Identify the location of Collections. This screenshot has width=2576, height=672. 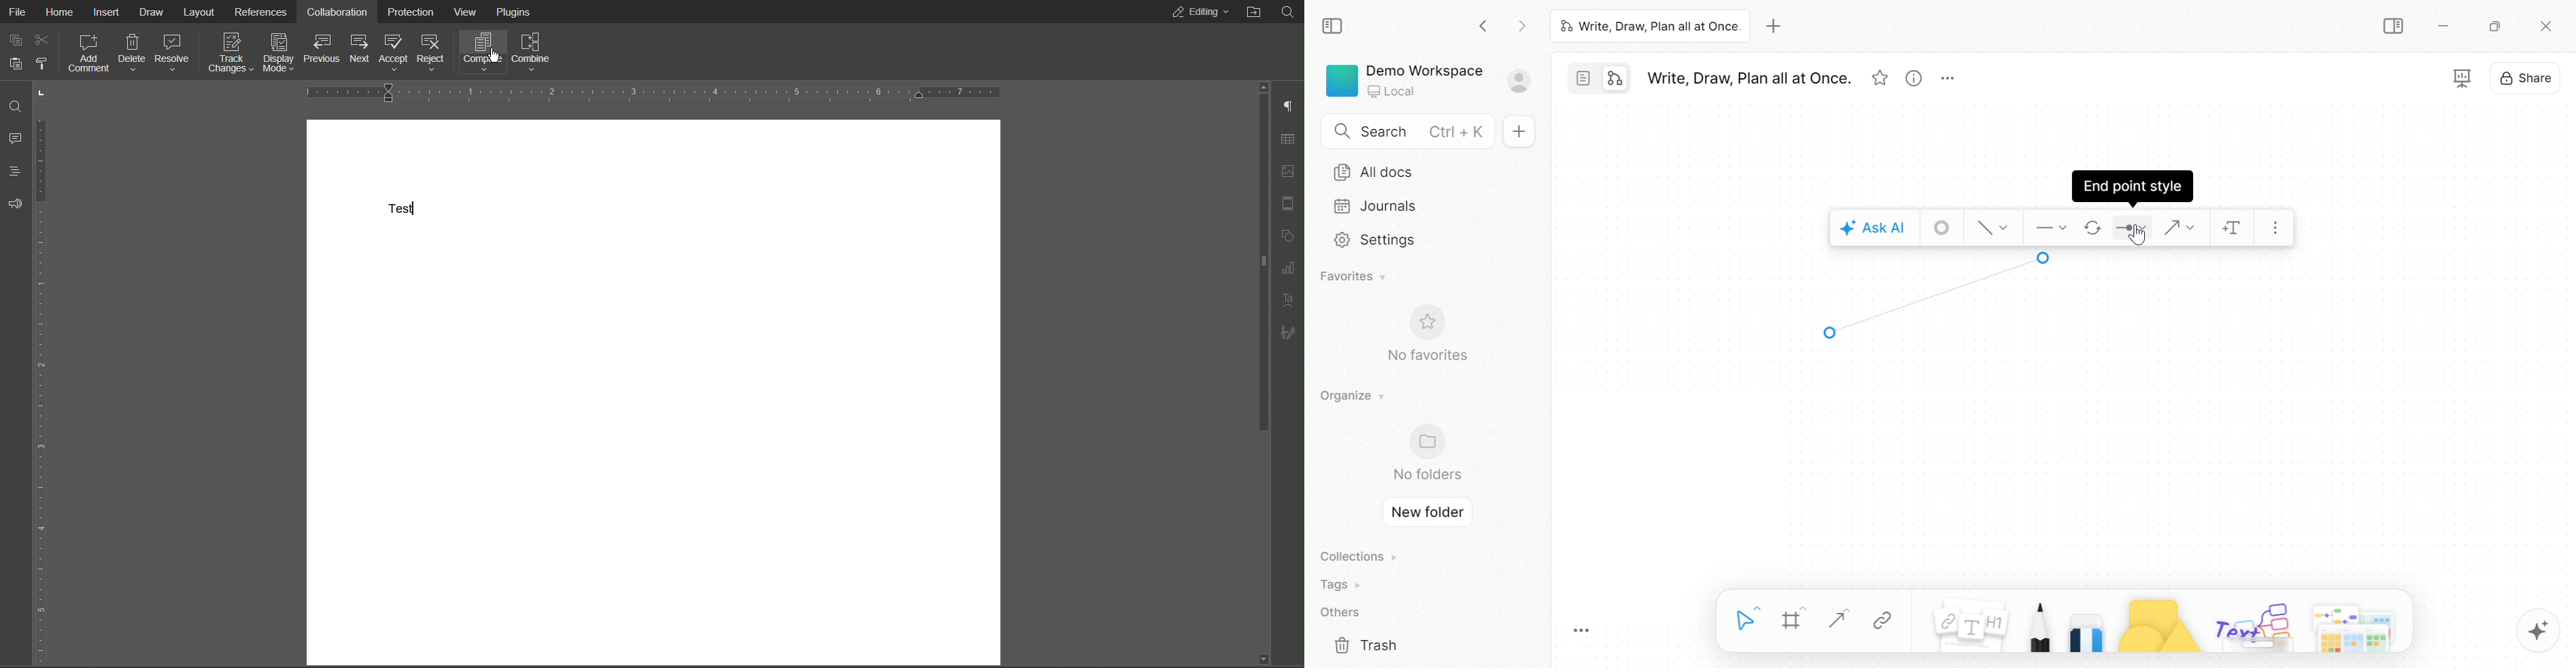
(1356, 557).